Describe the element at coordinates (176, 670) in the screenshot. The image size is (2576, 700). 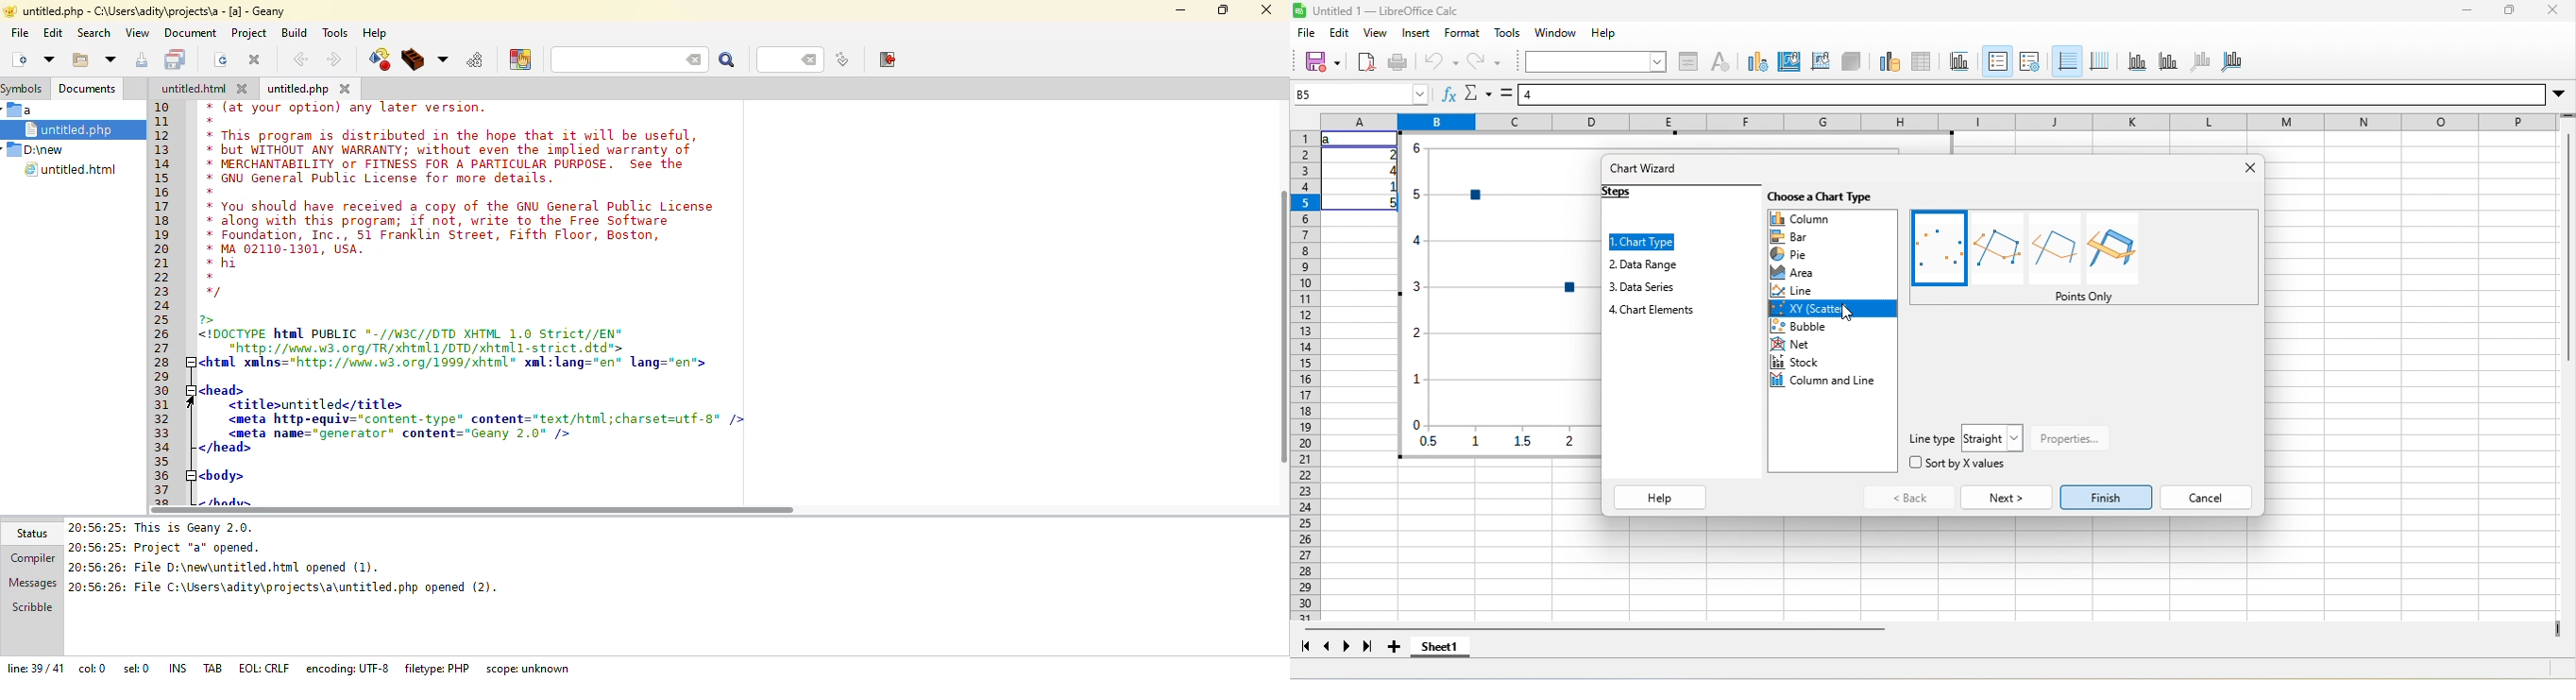
I see `ins` at that location.